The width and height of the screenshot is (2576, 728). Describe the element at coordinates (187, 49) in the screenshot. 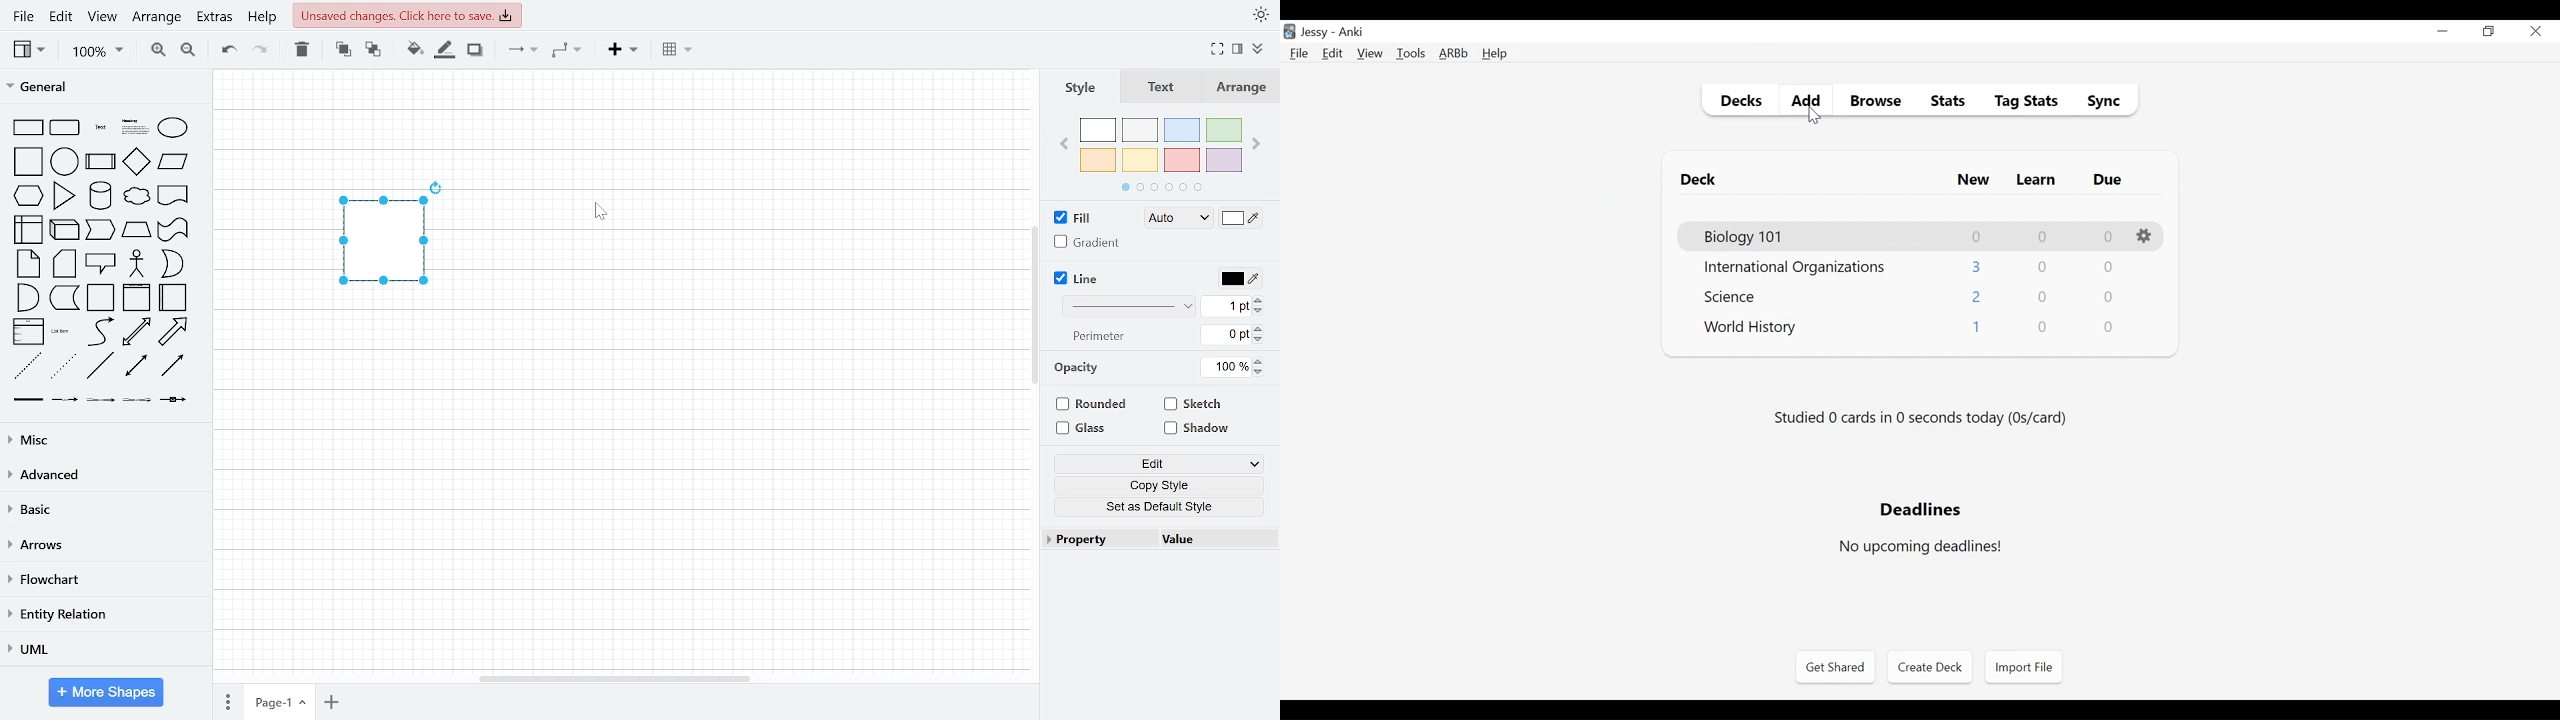

I see `zoom out` at that location.